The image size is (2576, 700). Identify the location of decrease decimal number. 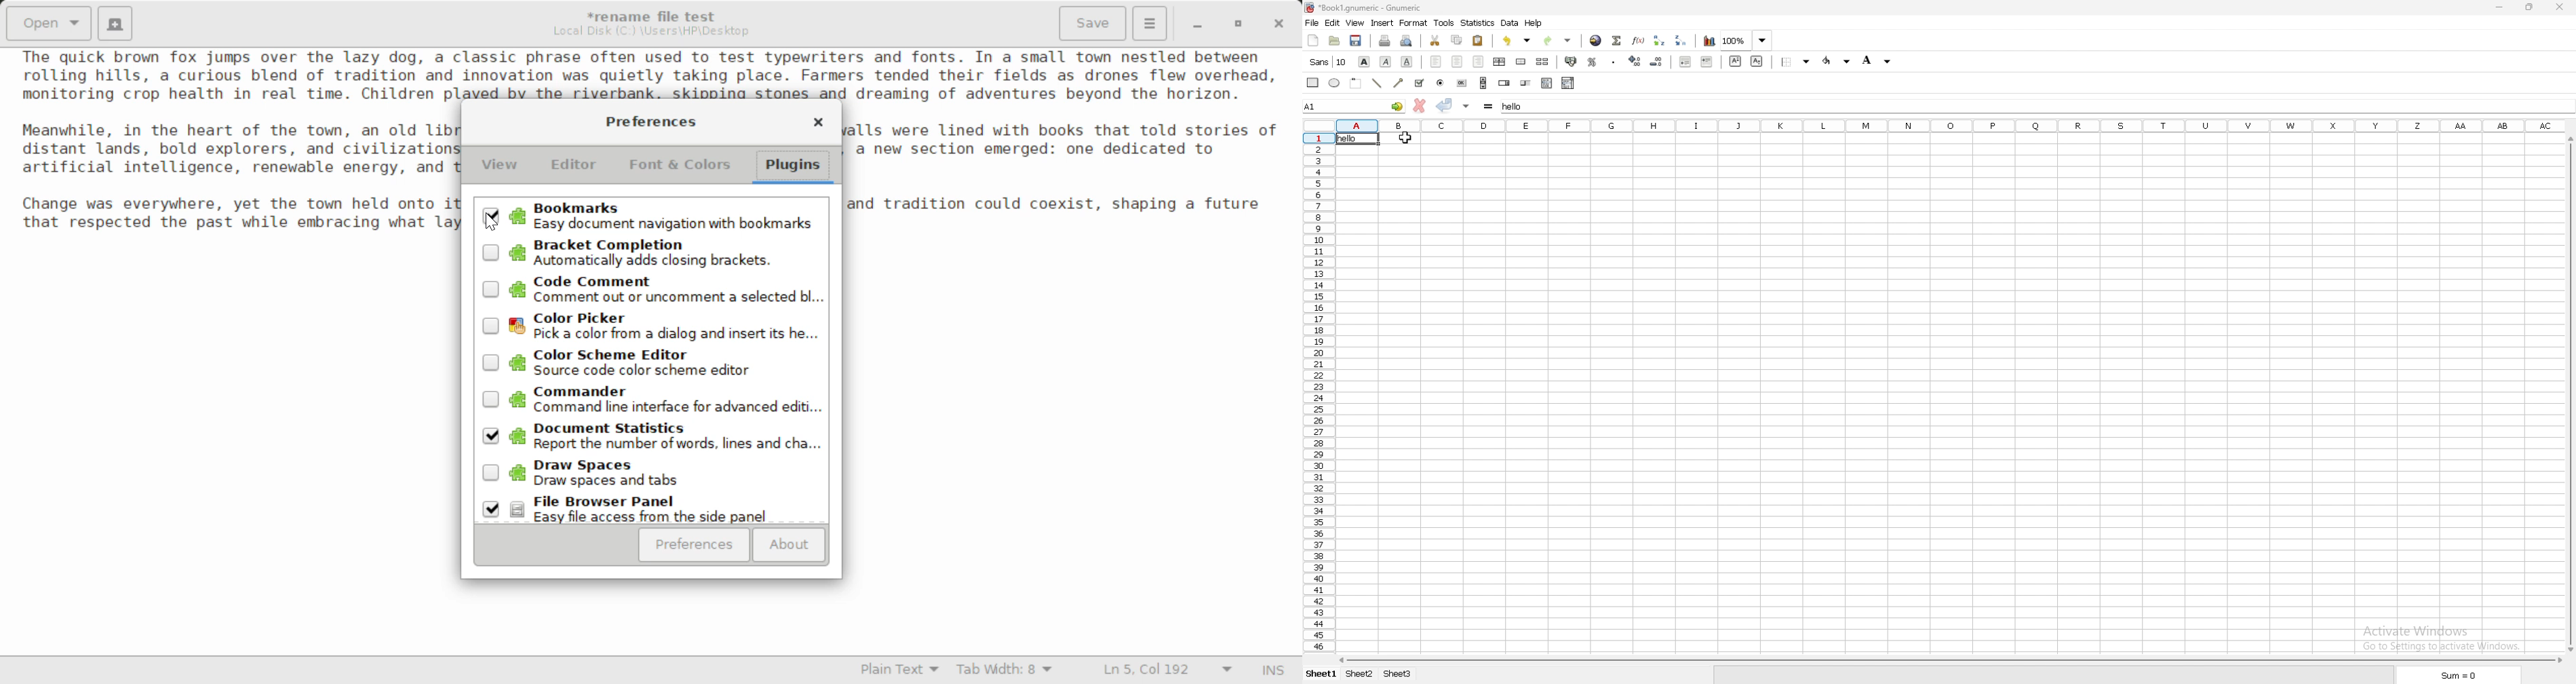
(1657, 61).